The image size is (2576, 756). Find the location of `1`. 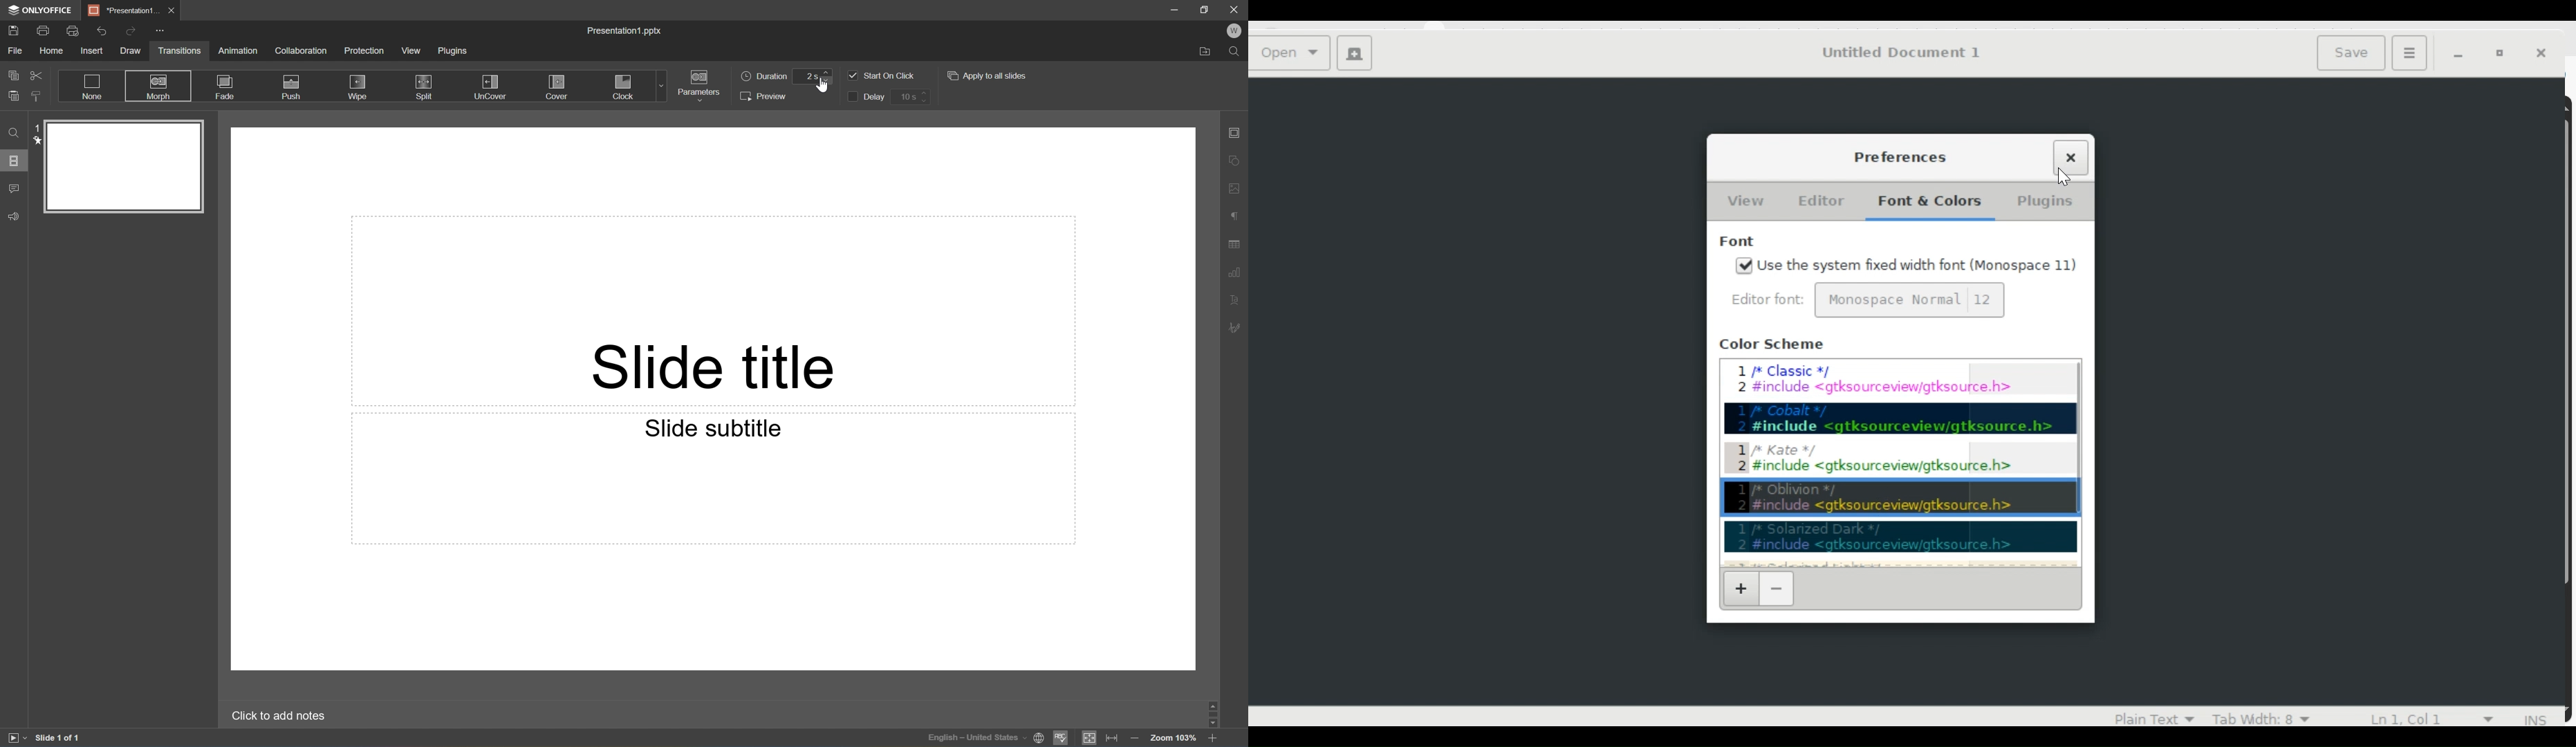

1 is located at coordinates (32, 127).